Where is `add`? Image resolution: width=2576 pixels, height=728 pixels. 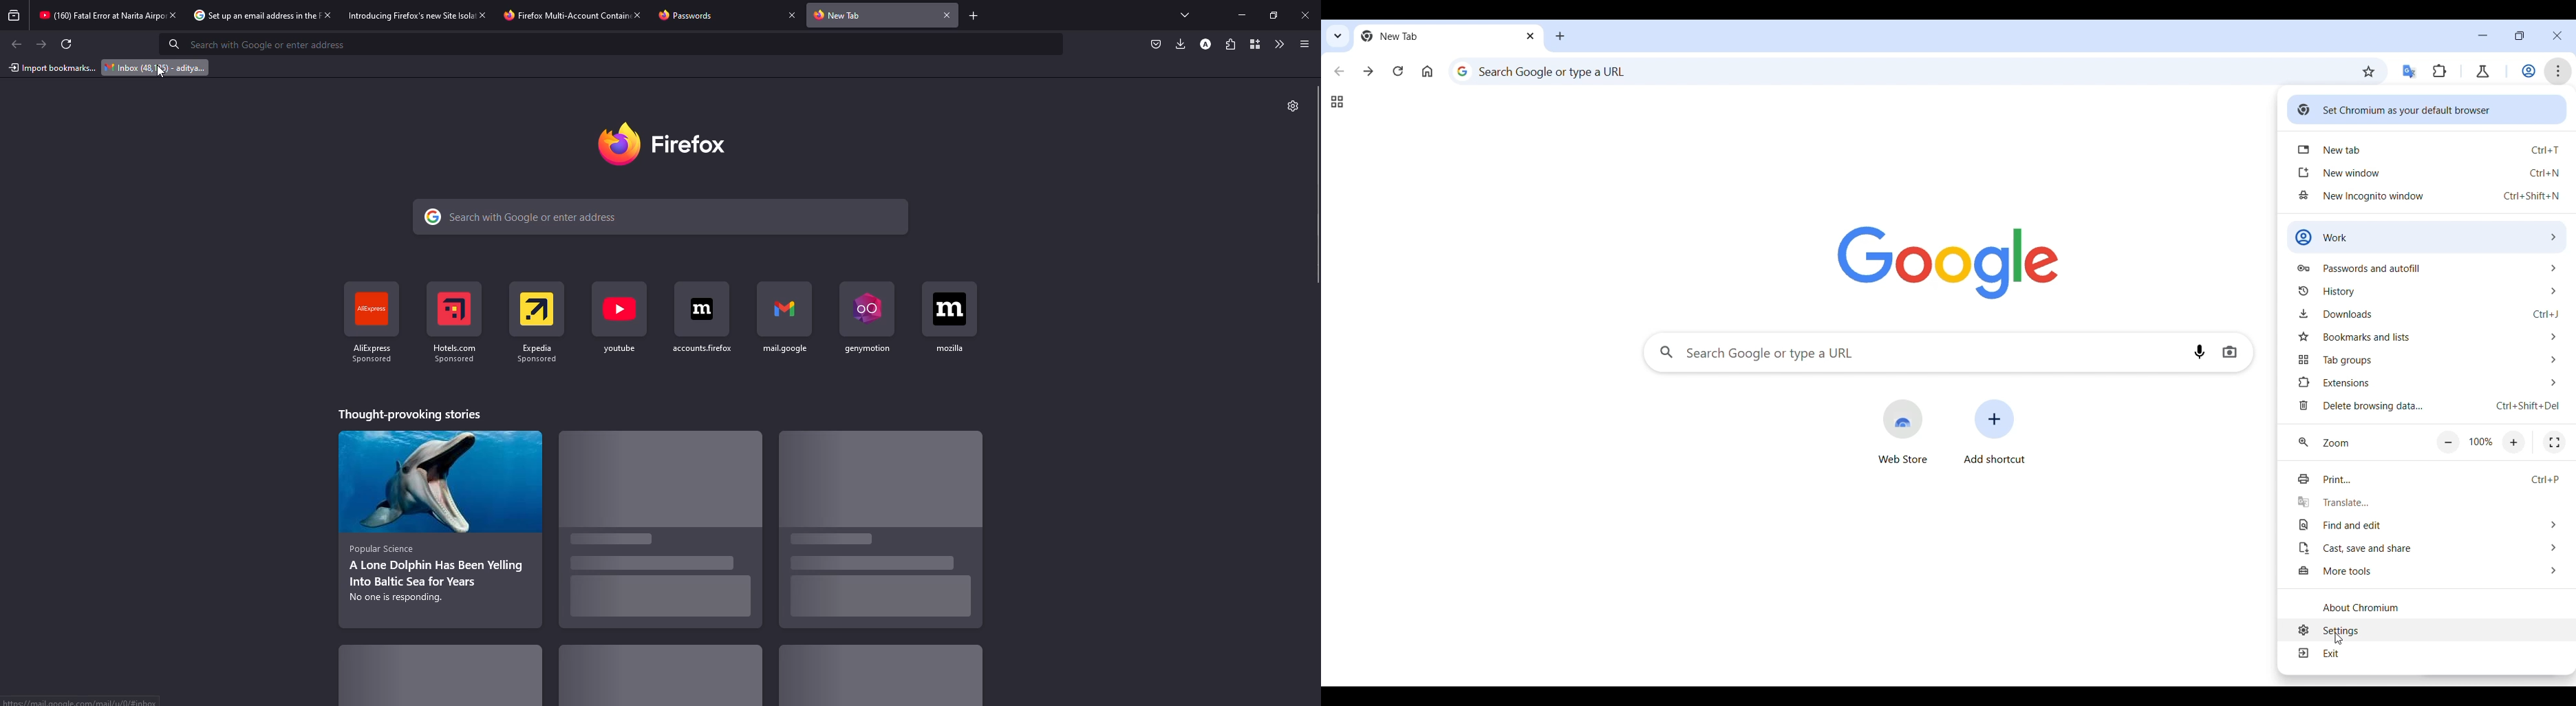 add is located at coordinates (971, 16).